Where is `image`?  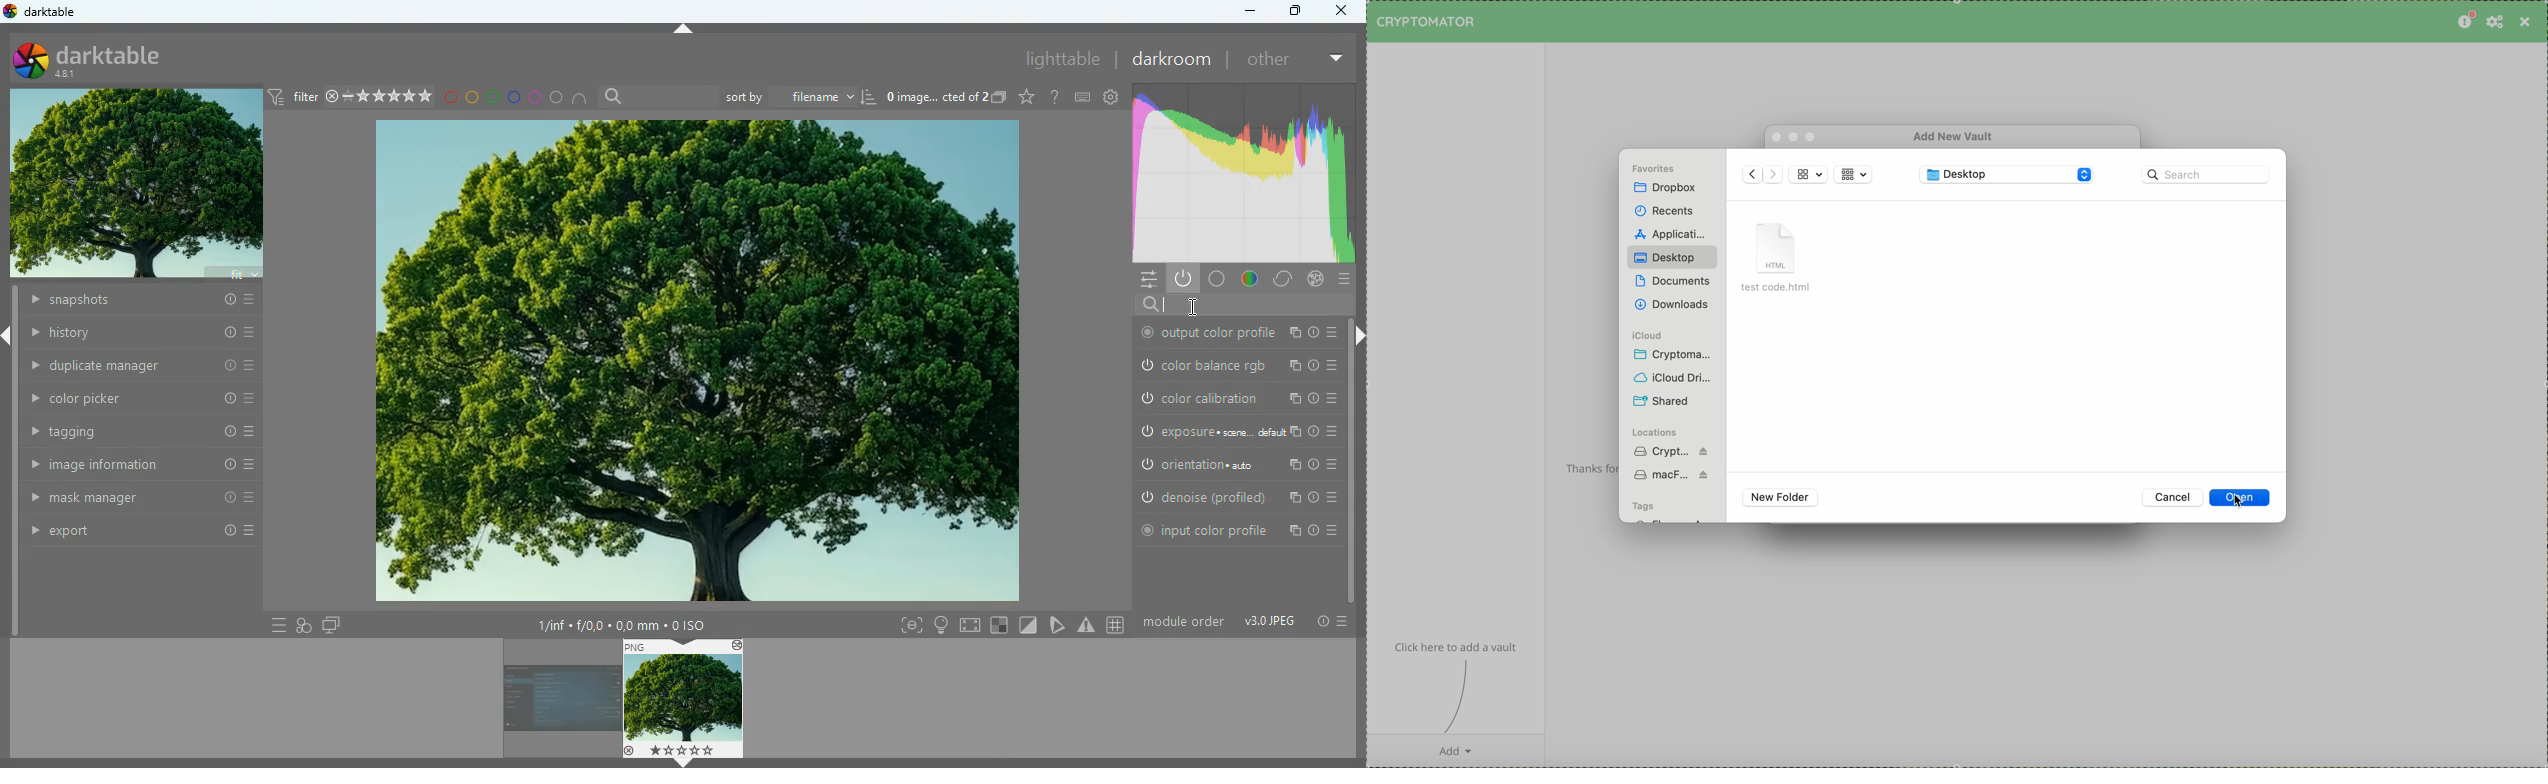
image is located at coordinates (682, 698).